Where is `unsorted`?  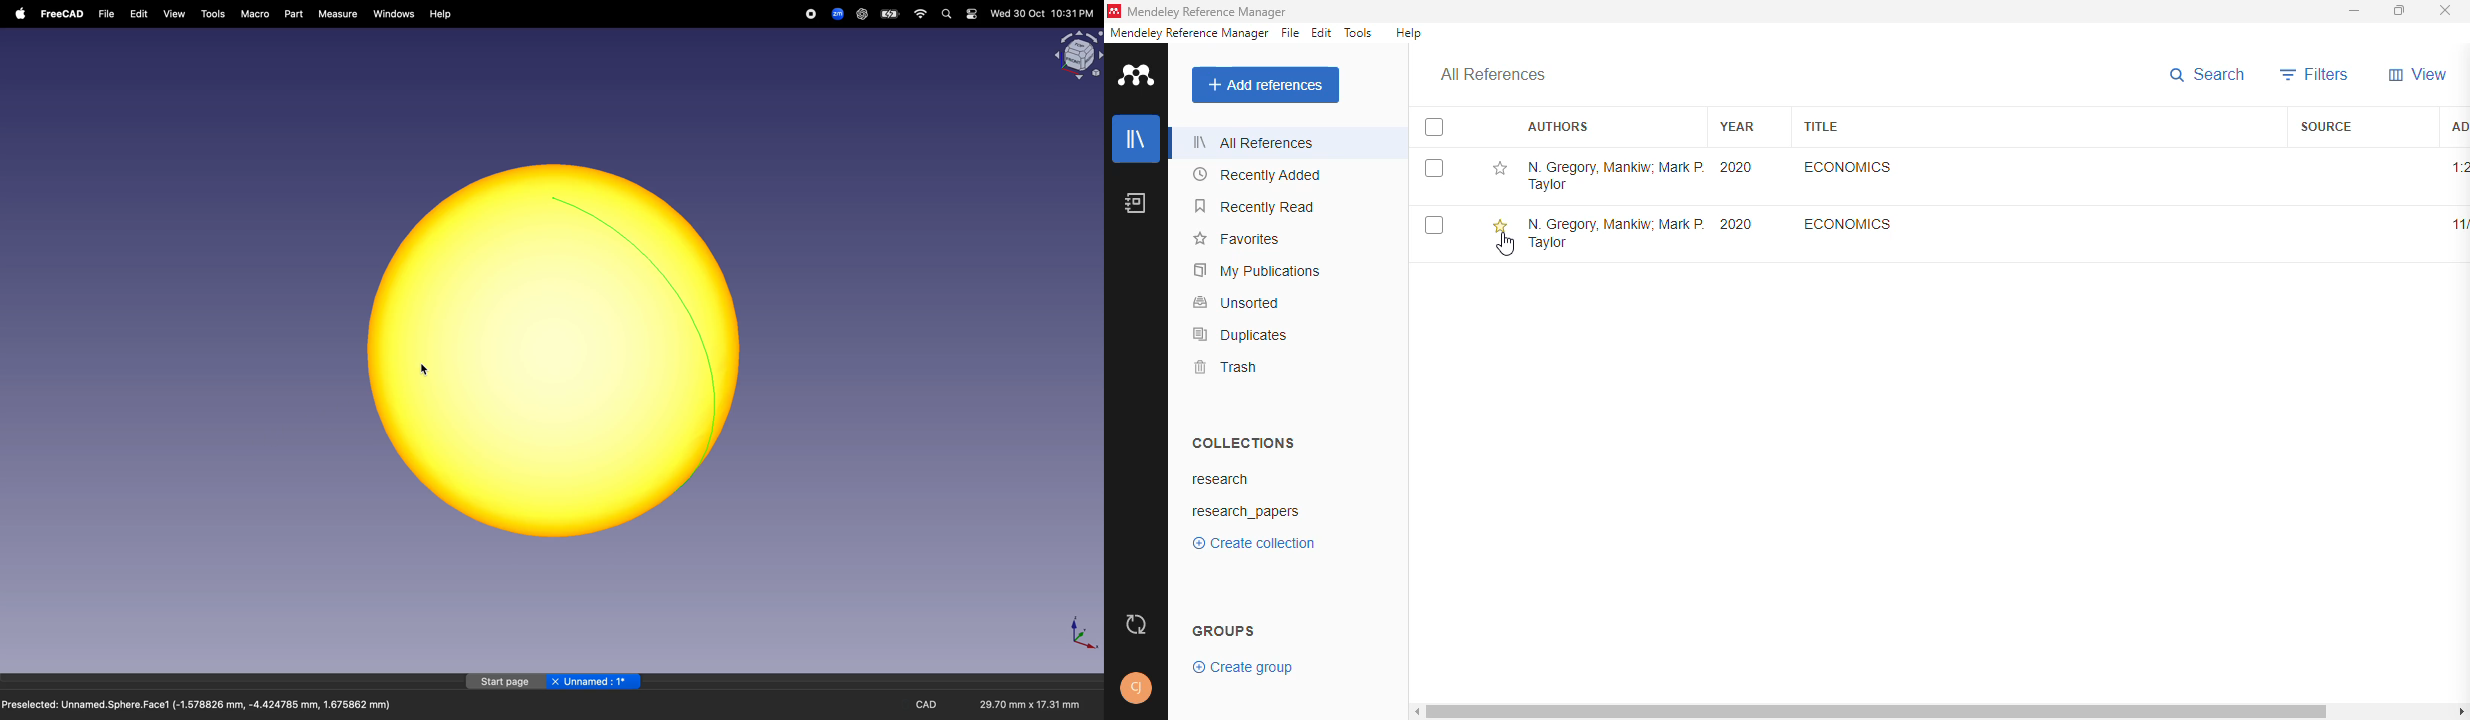
unsorted is located at coordinates (1237, 302).